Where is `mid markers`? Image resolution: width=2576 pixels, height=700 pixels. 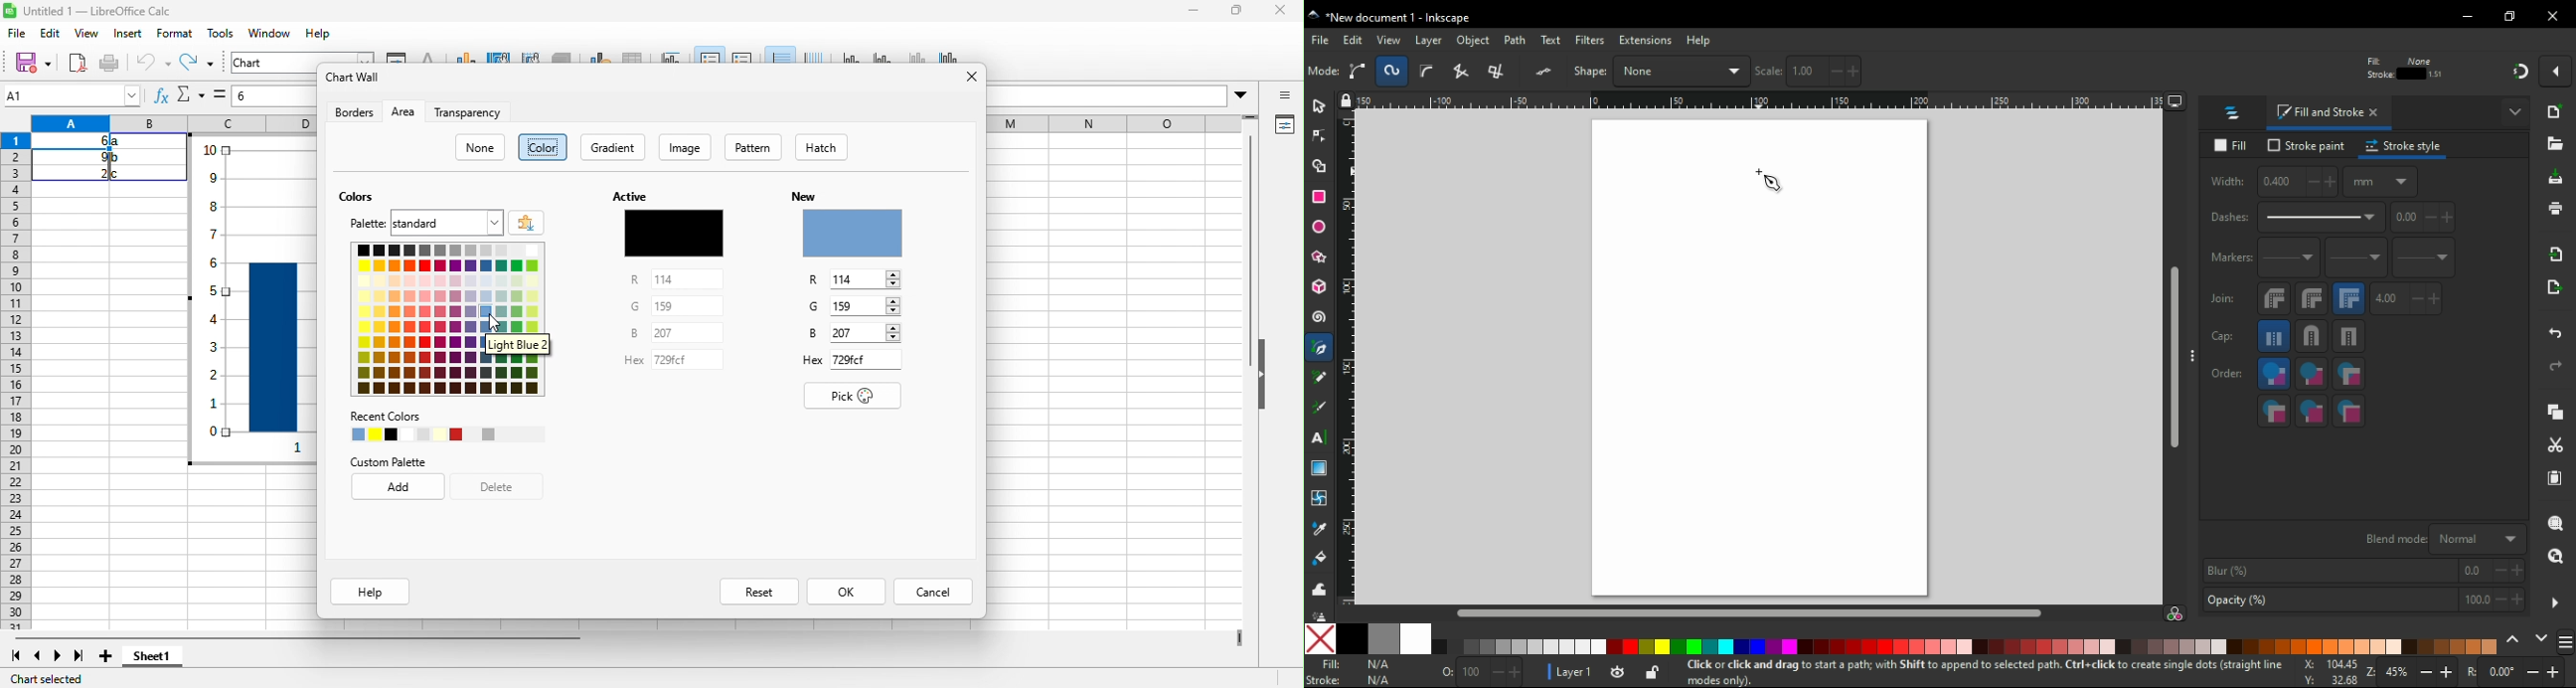 mid markers is located at coordinates (2355, 258).